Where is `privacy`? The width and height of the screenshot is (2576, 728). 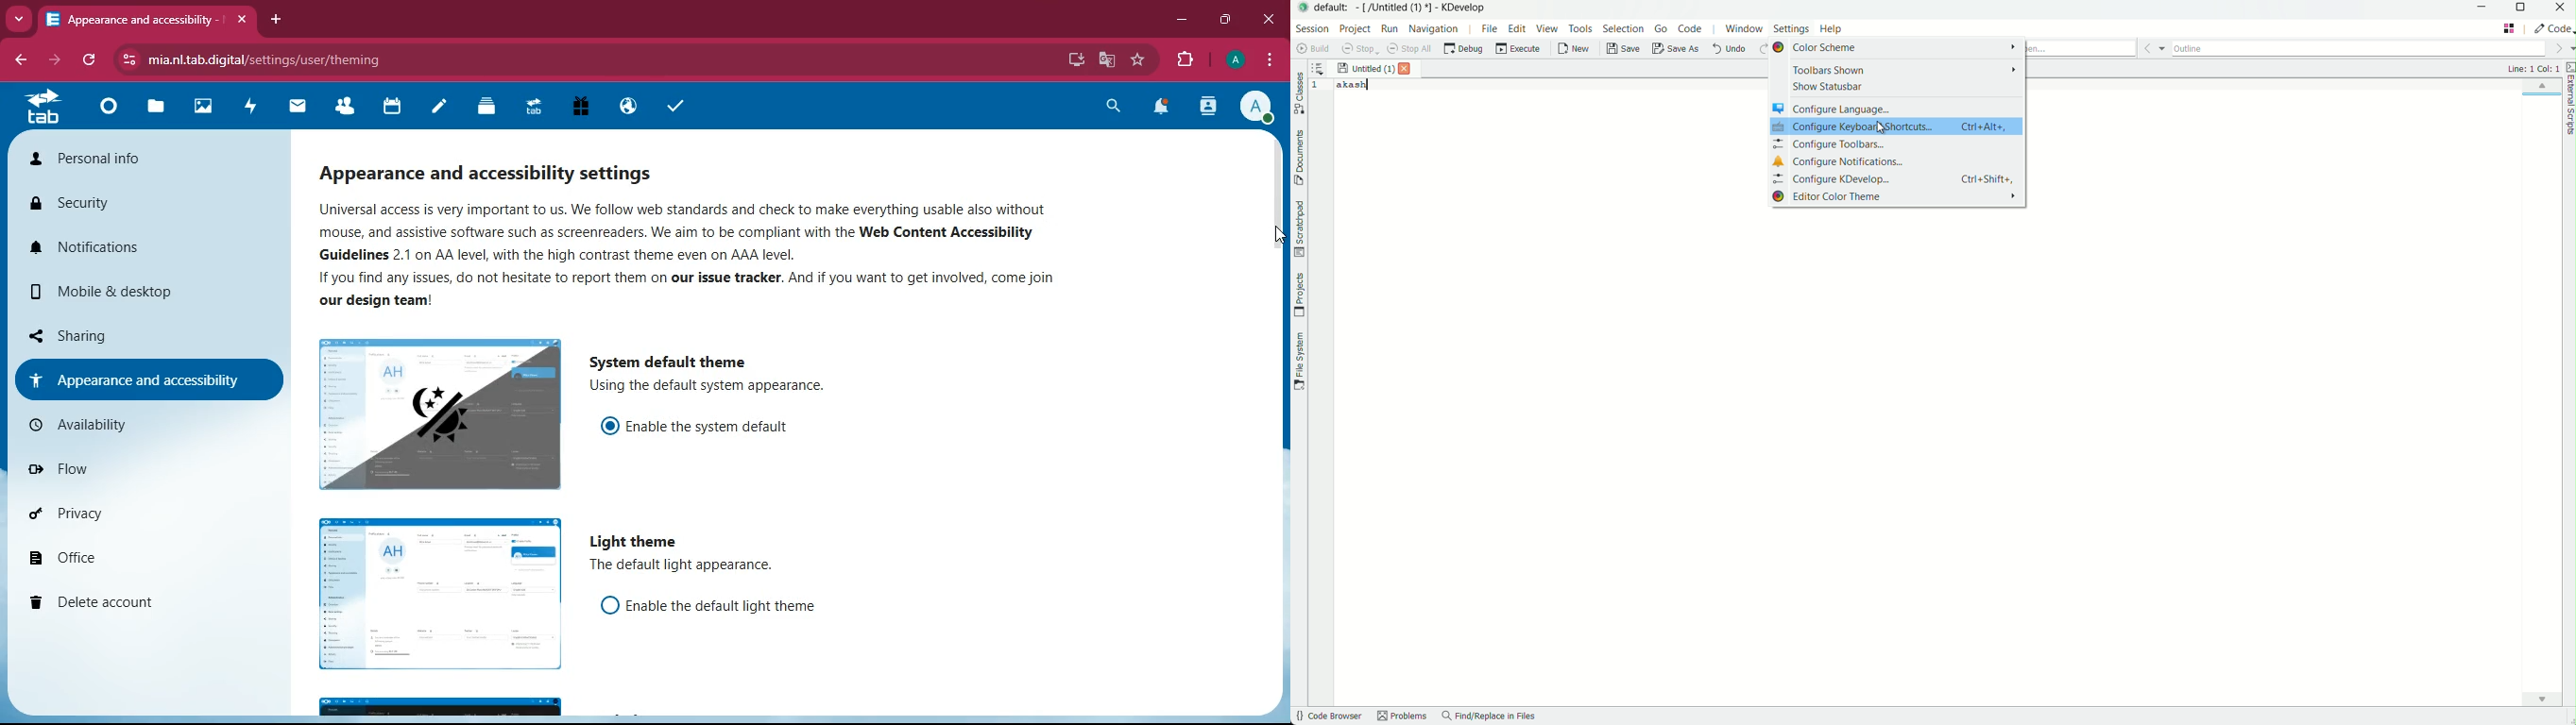
privacy is located at coordinates (145, 515).